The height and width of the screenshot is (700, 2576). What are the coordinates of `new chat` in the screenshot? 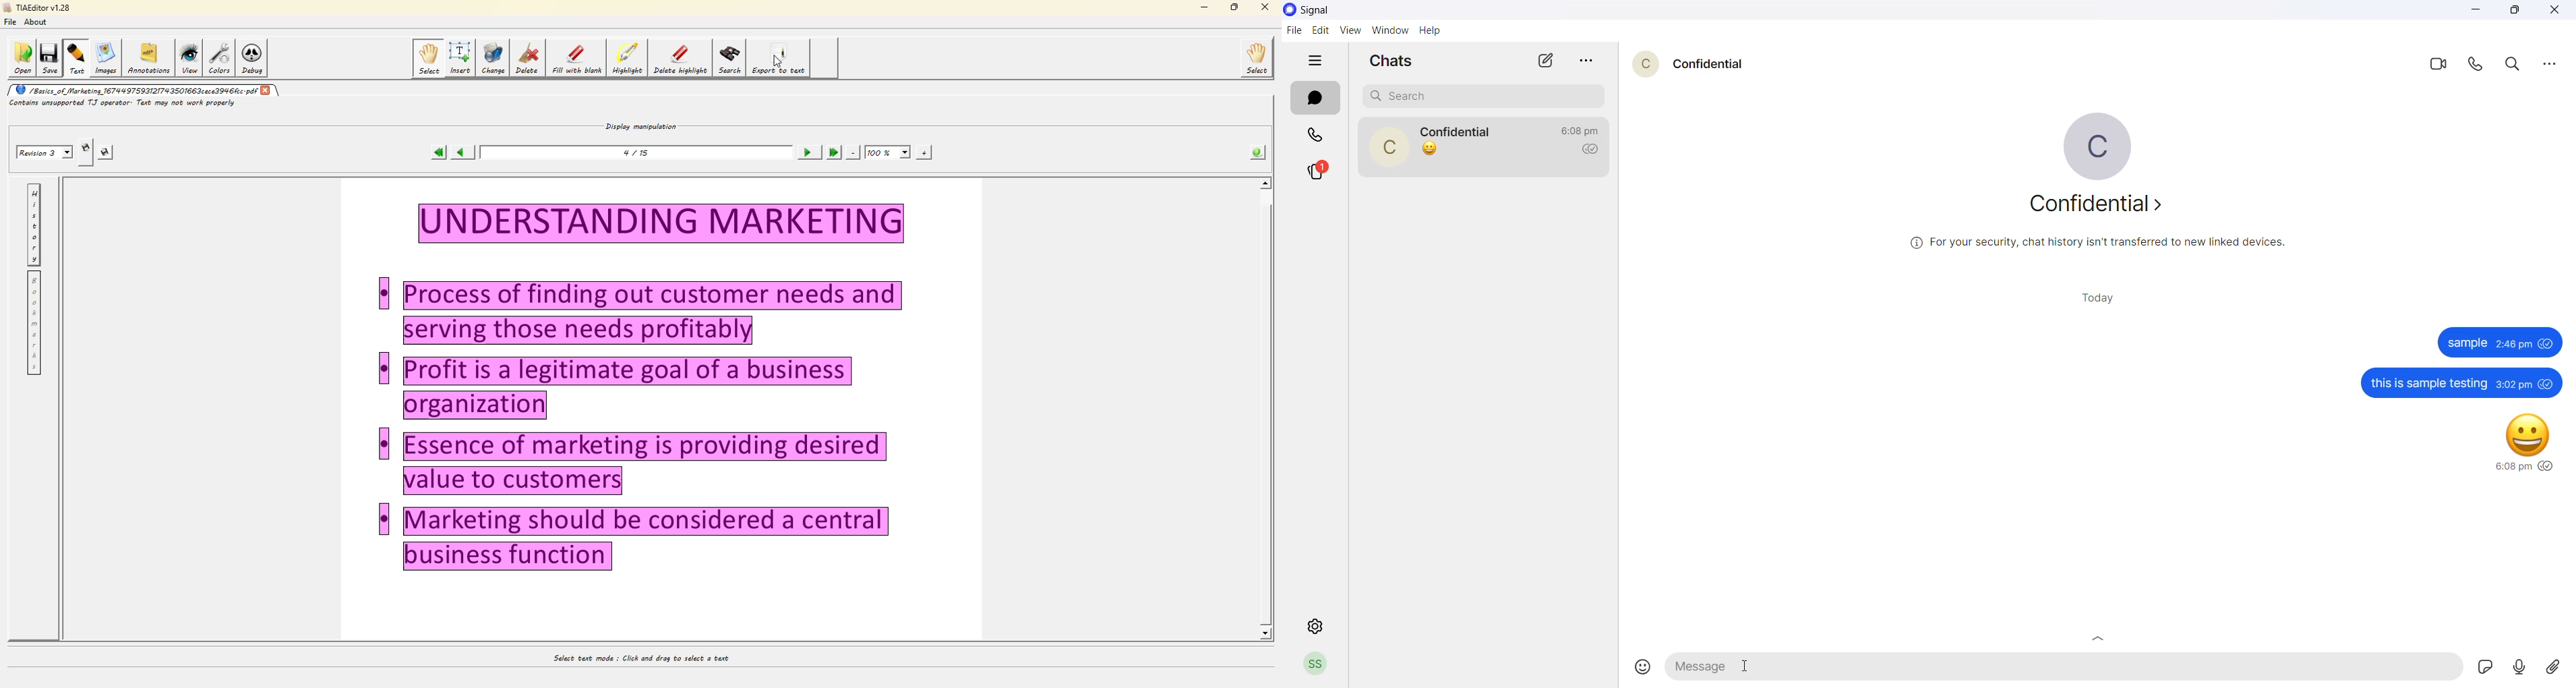 It's located at (1547, 61).